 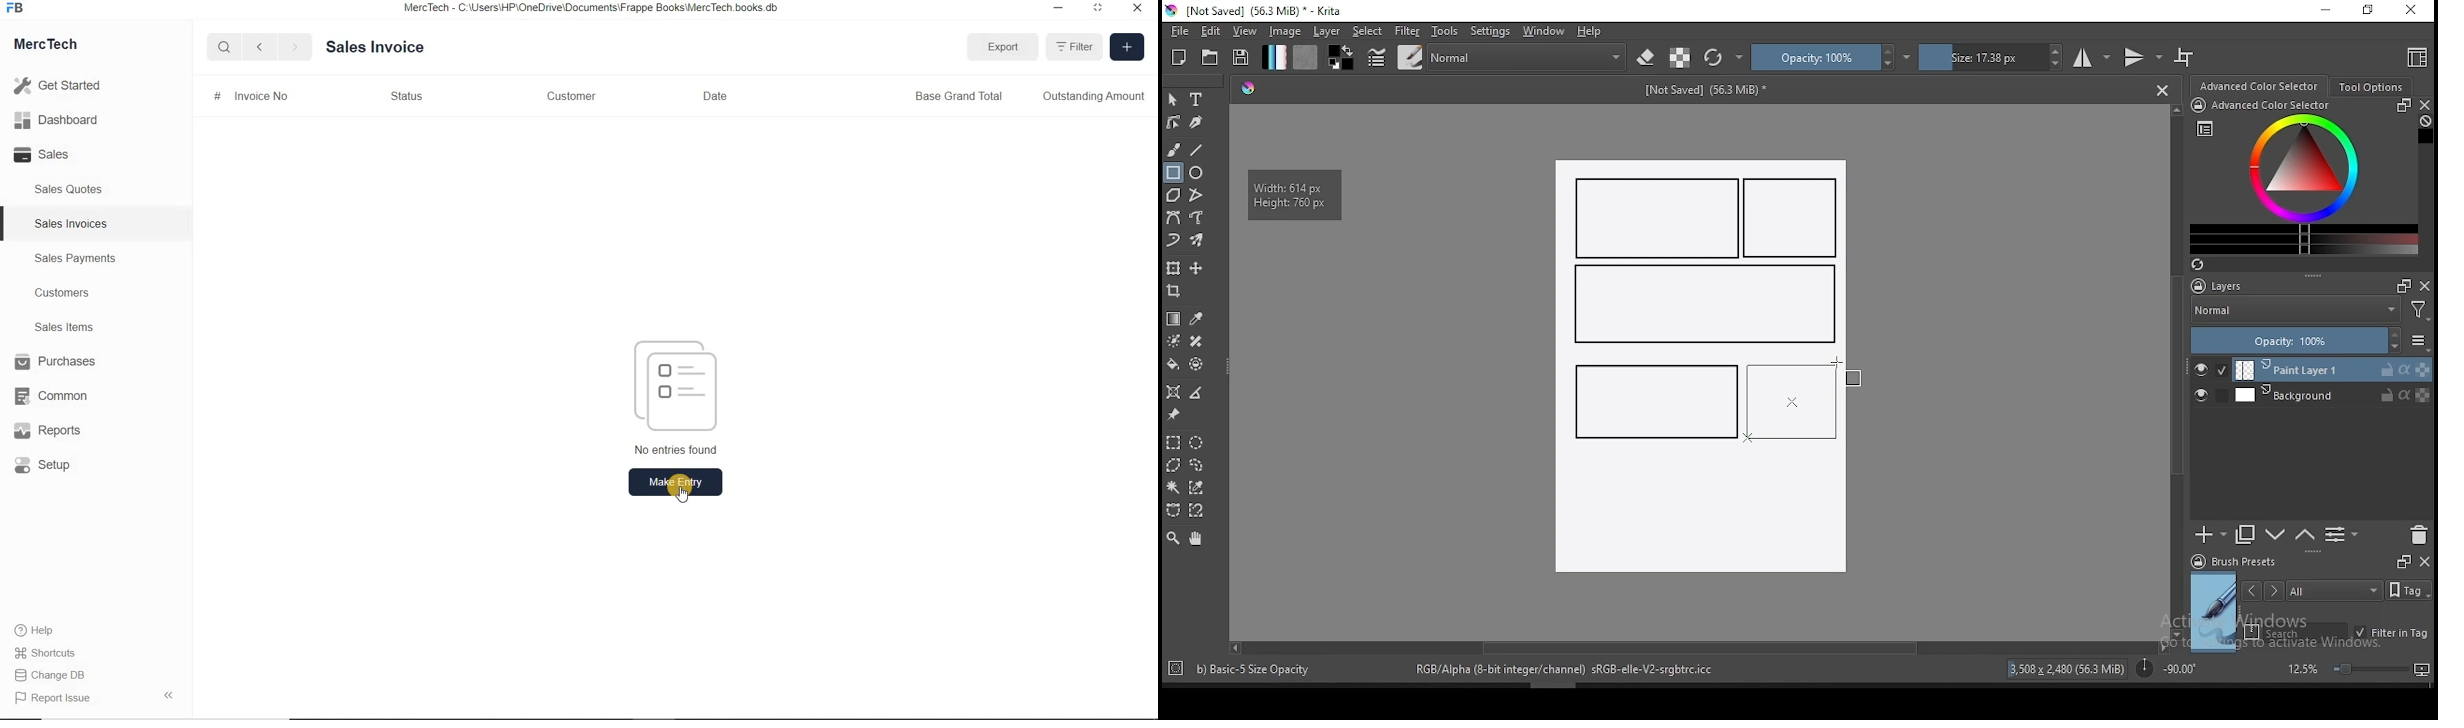 What do you see at coordinates (58, 465) in the screenshot?
I see `Setup` at bounding box center [58, 465].